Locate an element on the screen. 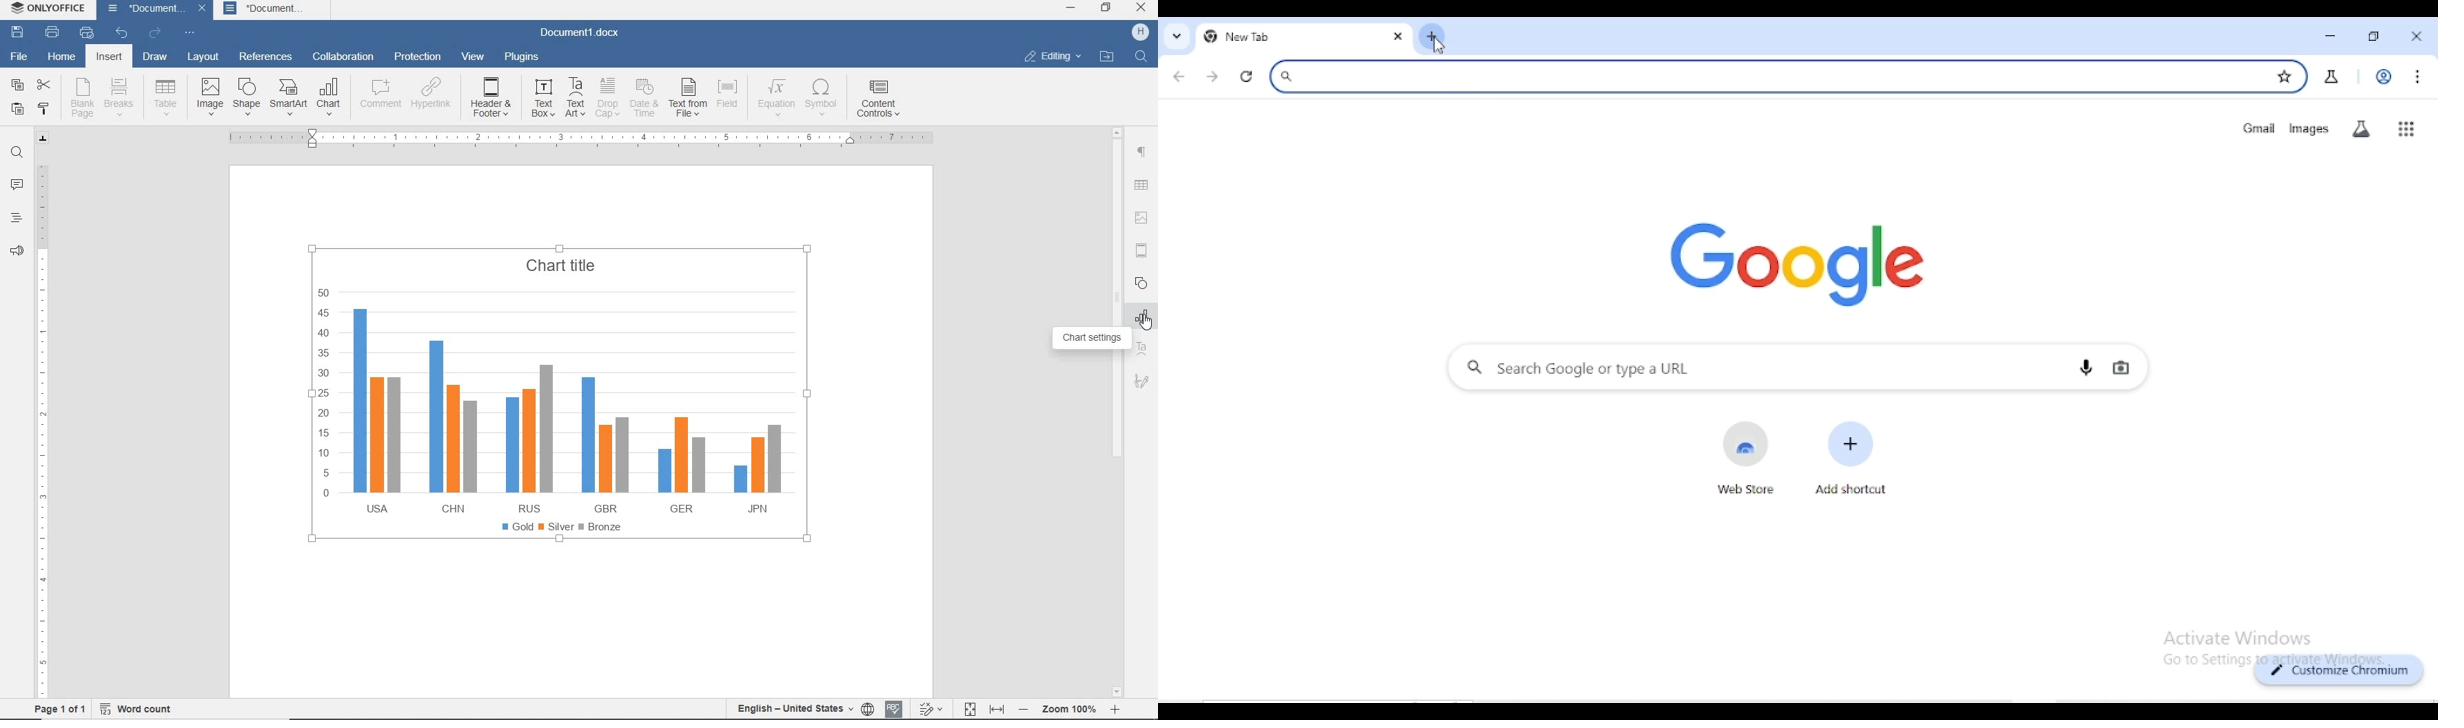 The image size is (2464, 728). symbol is located at coordinates (823, 99).